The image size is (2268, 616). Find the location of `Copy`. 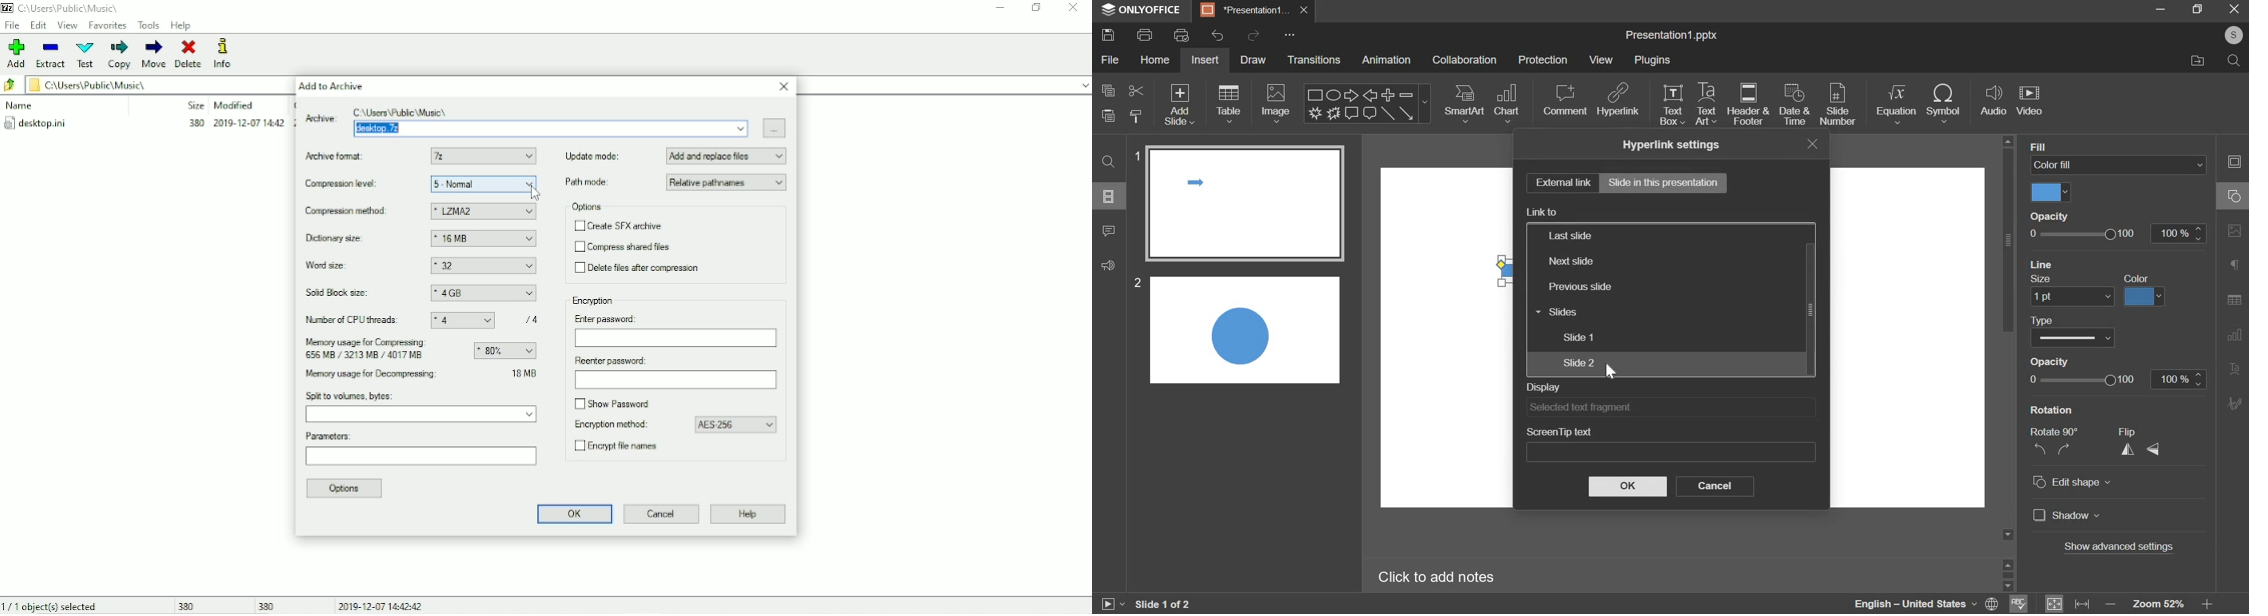

Copy is located at coordinates (121, 55).